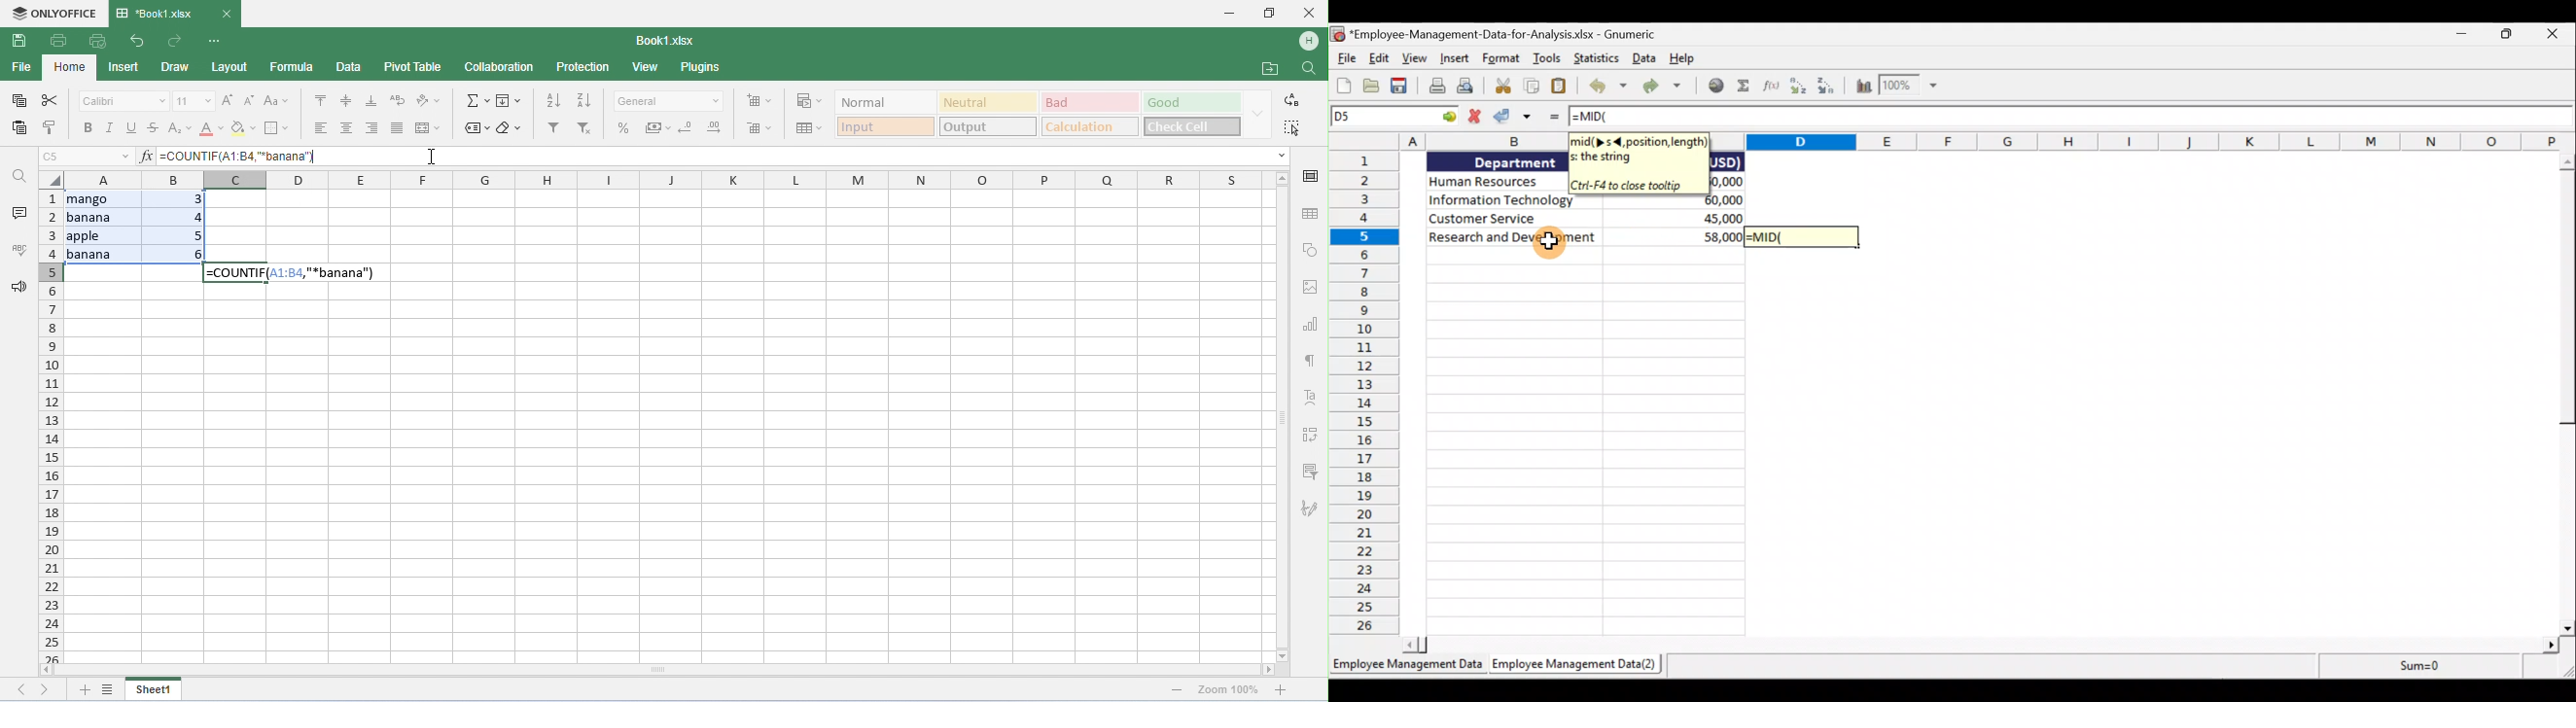  What do you see at coordinates (1658, 416) in the screenshot?
I see `Data` at bounding box center [1658, 416].